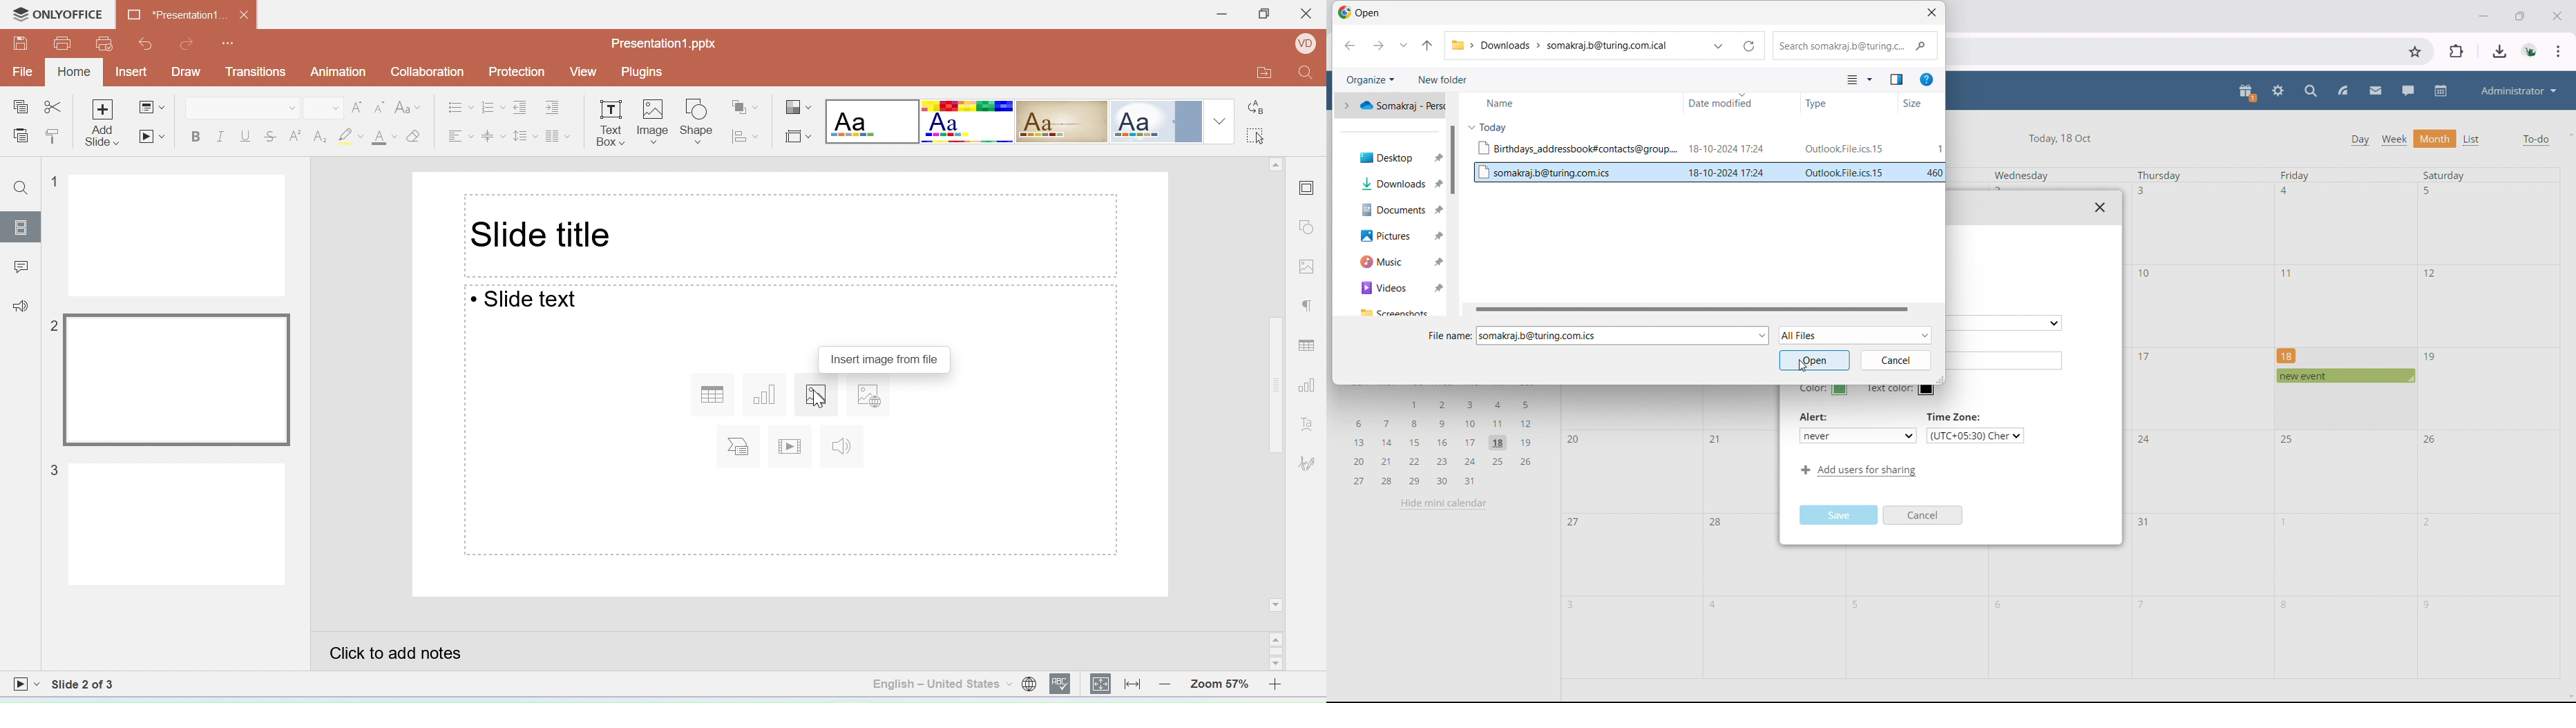 The height and width of the screenshot is (728, 2576). What do you see at coordinates (526, 133) in the screenshot?
I see `Line spacing` at bounding box center [526, 133].